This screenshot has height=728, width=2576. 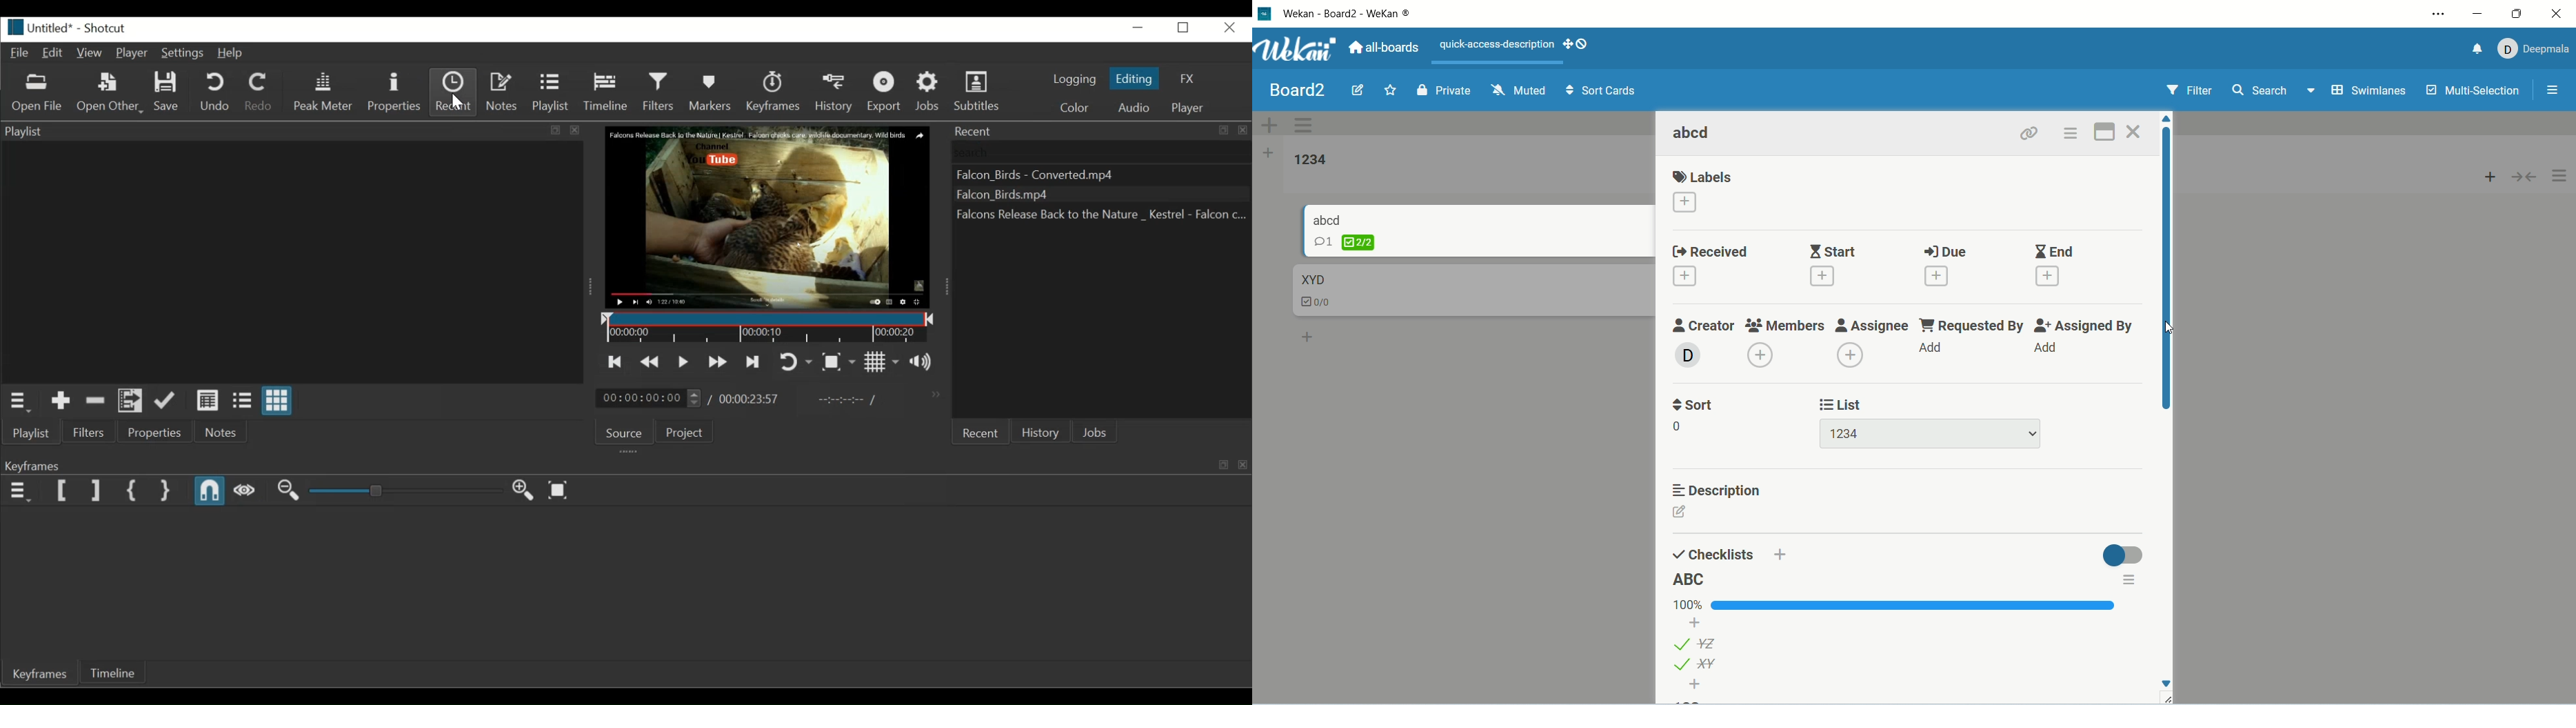 What do you see at coordinates (131, 401) in the screenshot?
I see `Add files to the Playlist ` at bounding box center [131, 401].